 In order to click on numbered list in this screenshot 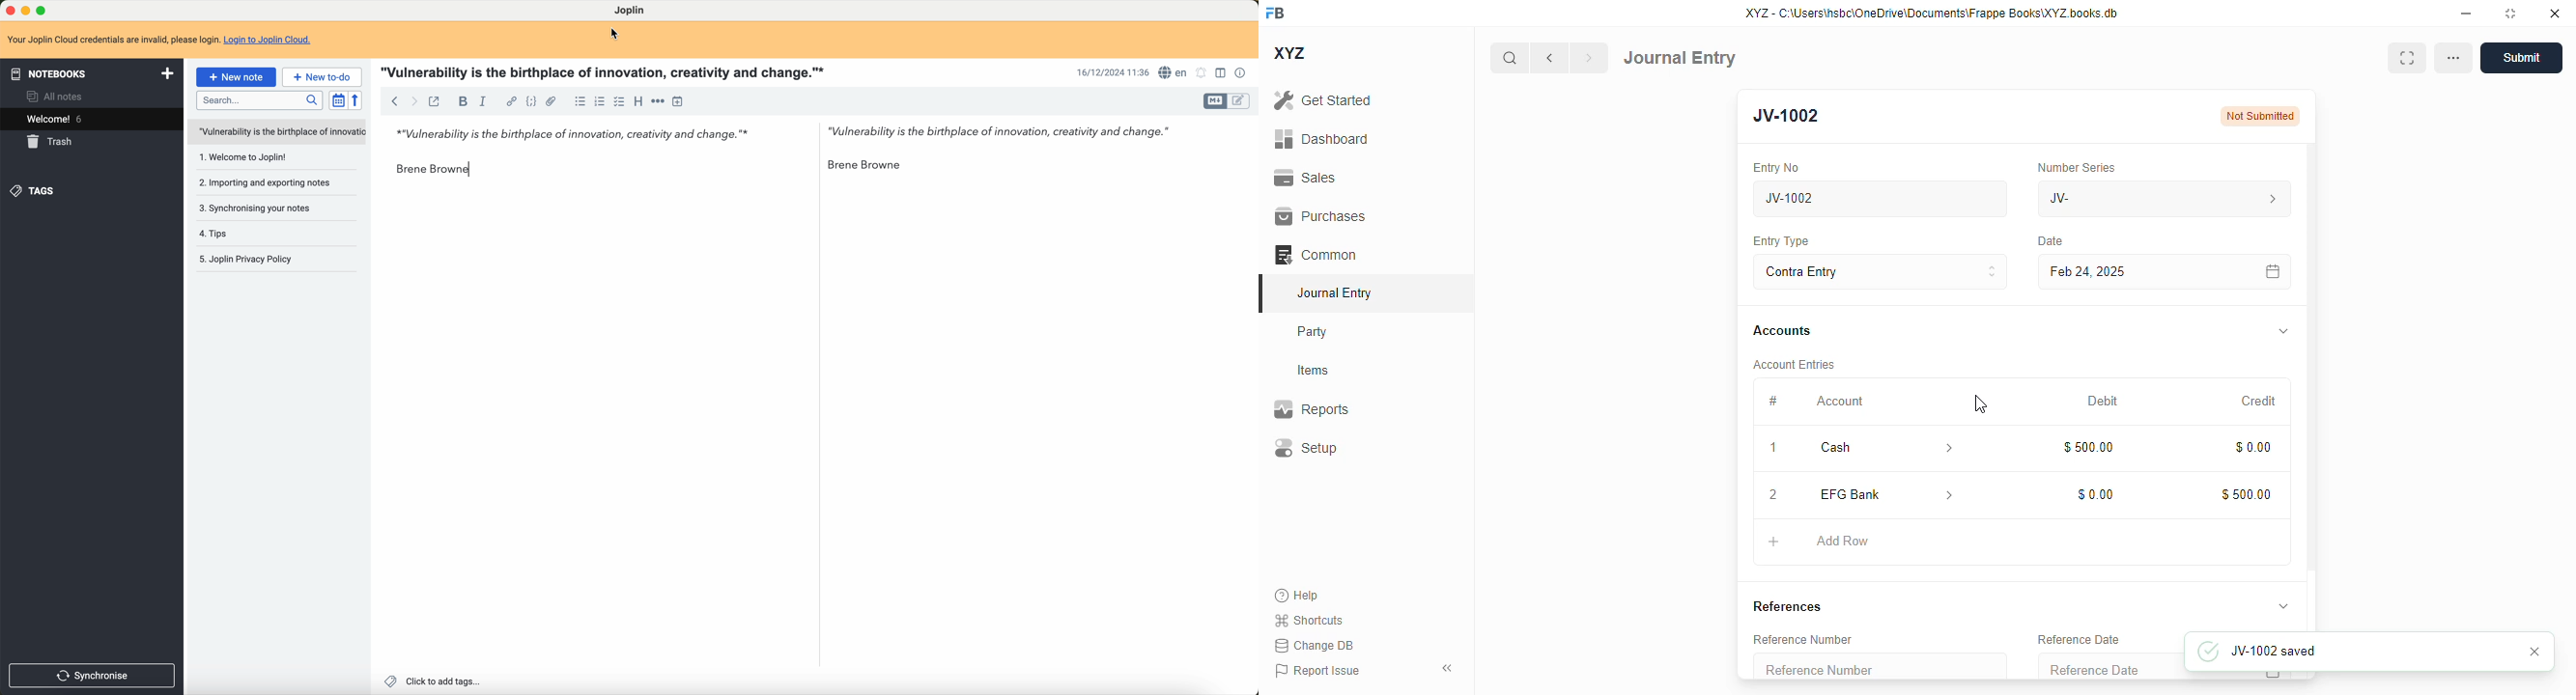, I will do `click(600, 103)`.